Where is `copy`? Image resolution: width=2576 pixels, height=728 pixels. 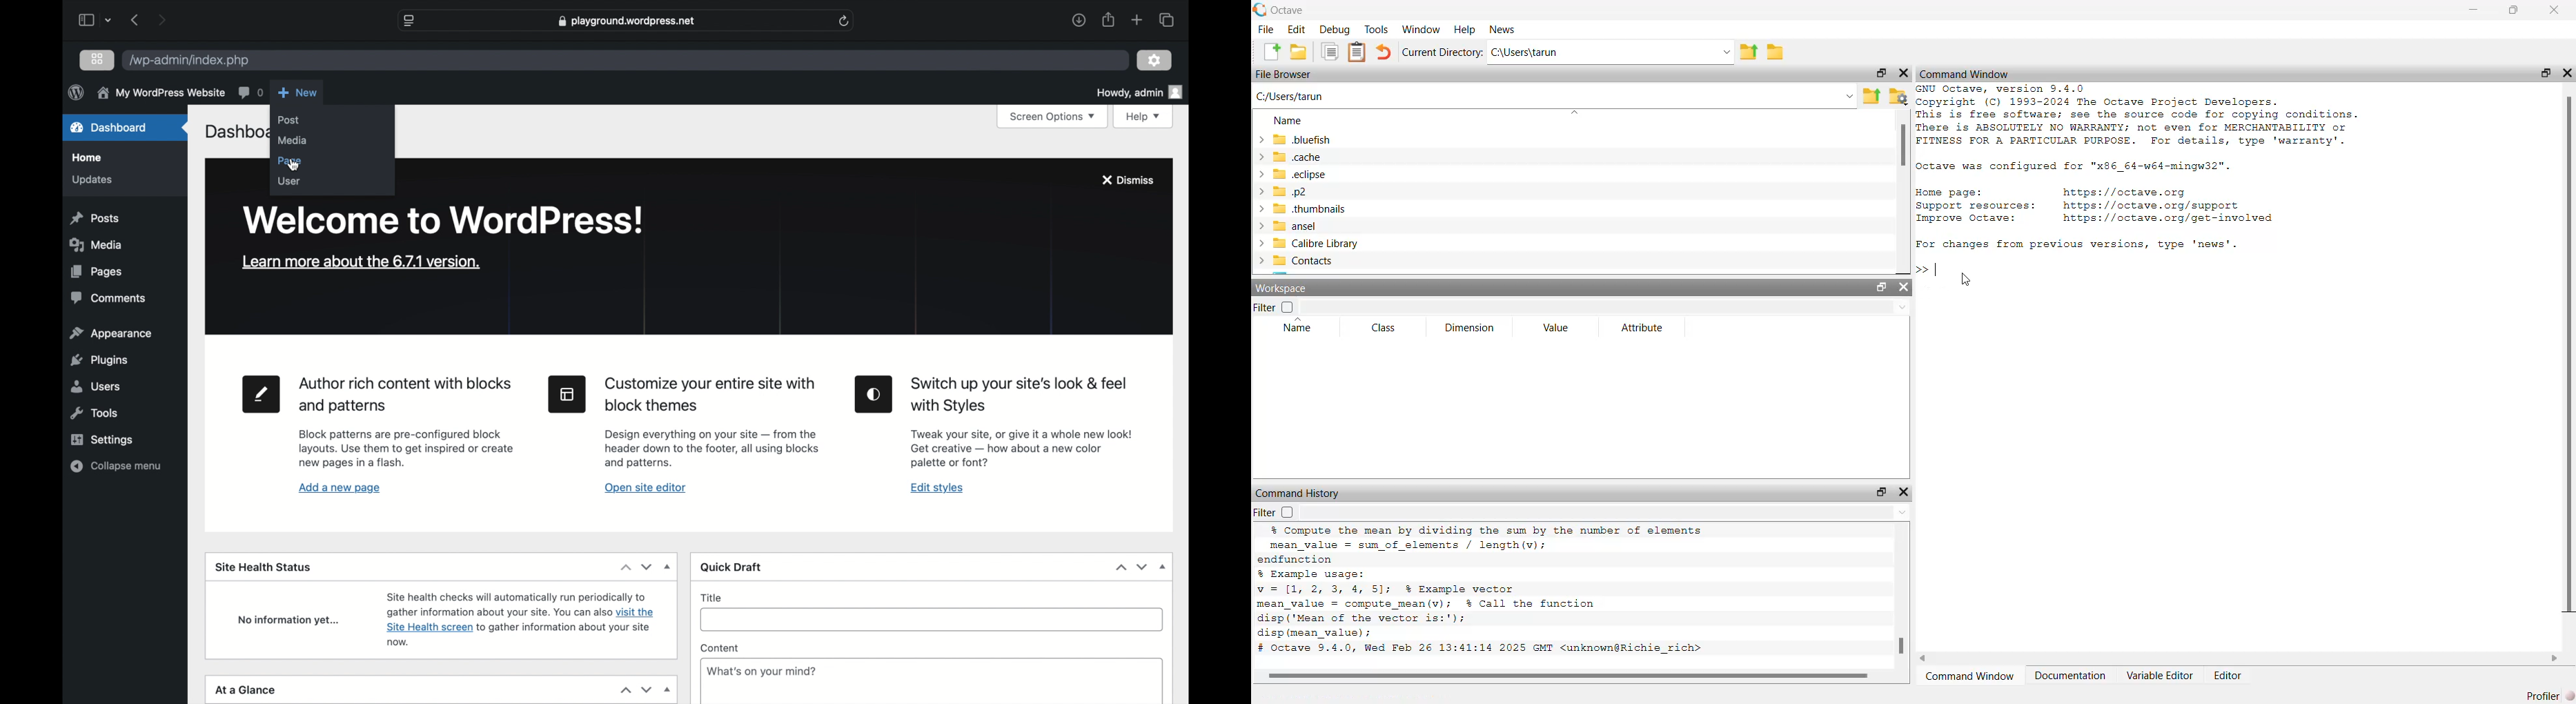 copy is located at coordinates (1330, 51).